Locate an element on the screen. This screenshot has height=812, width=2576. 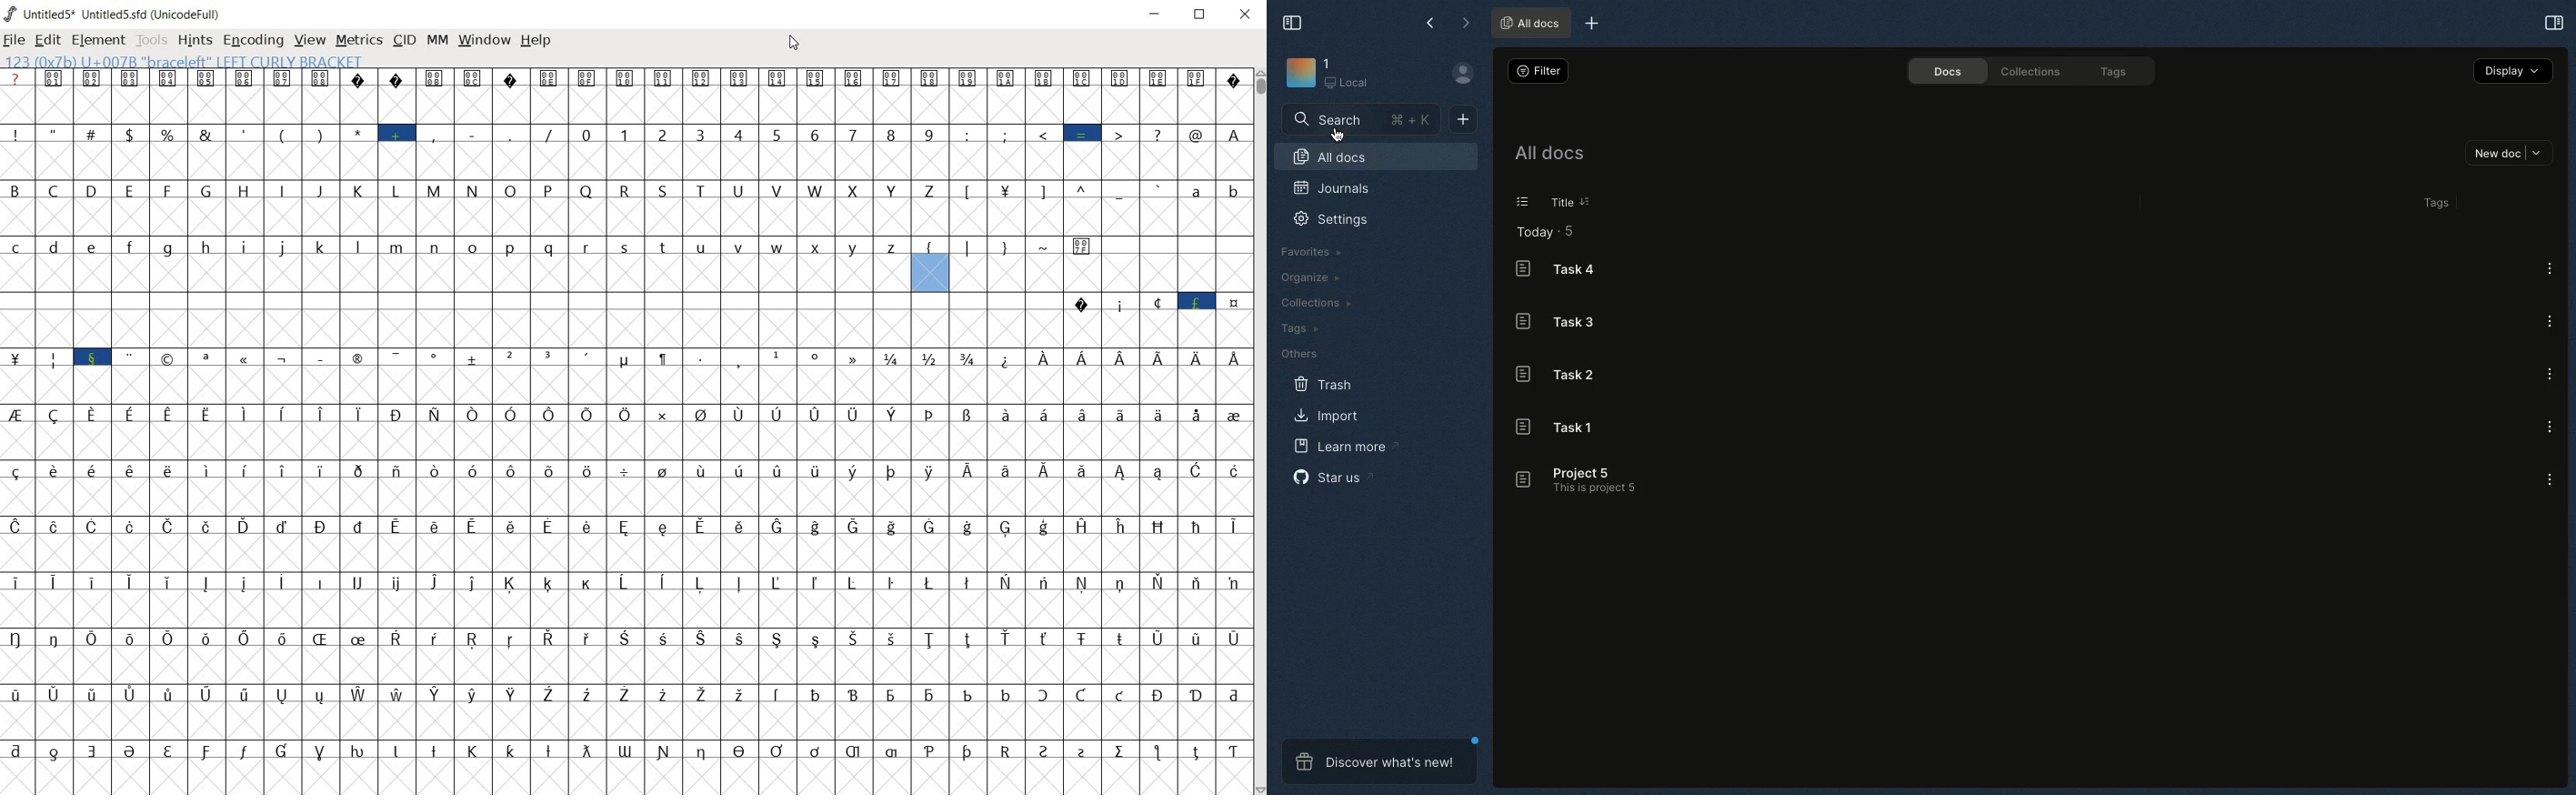
Today is located at coordinates (1530, 234).